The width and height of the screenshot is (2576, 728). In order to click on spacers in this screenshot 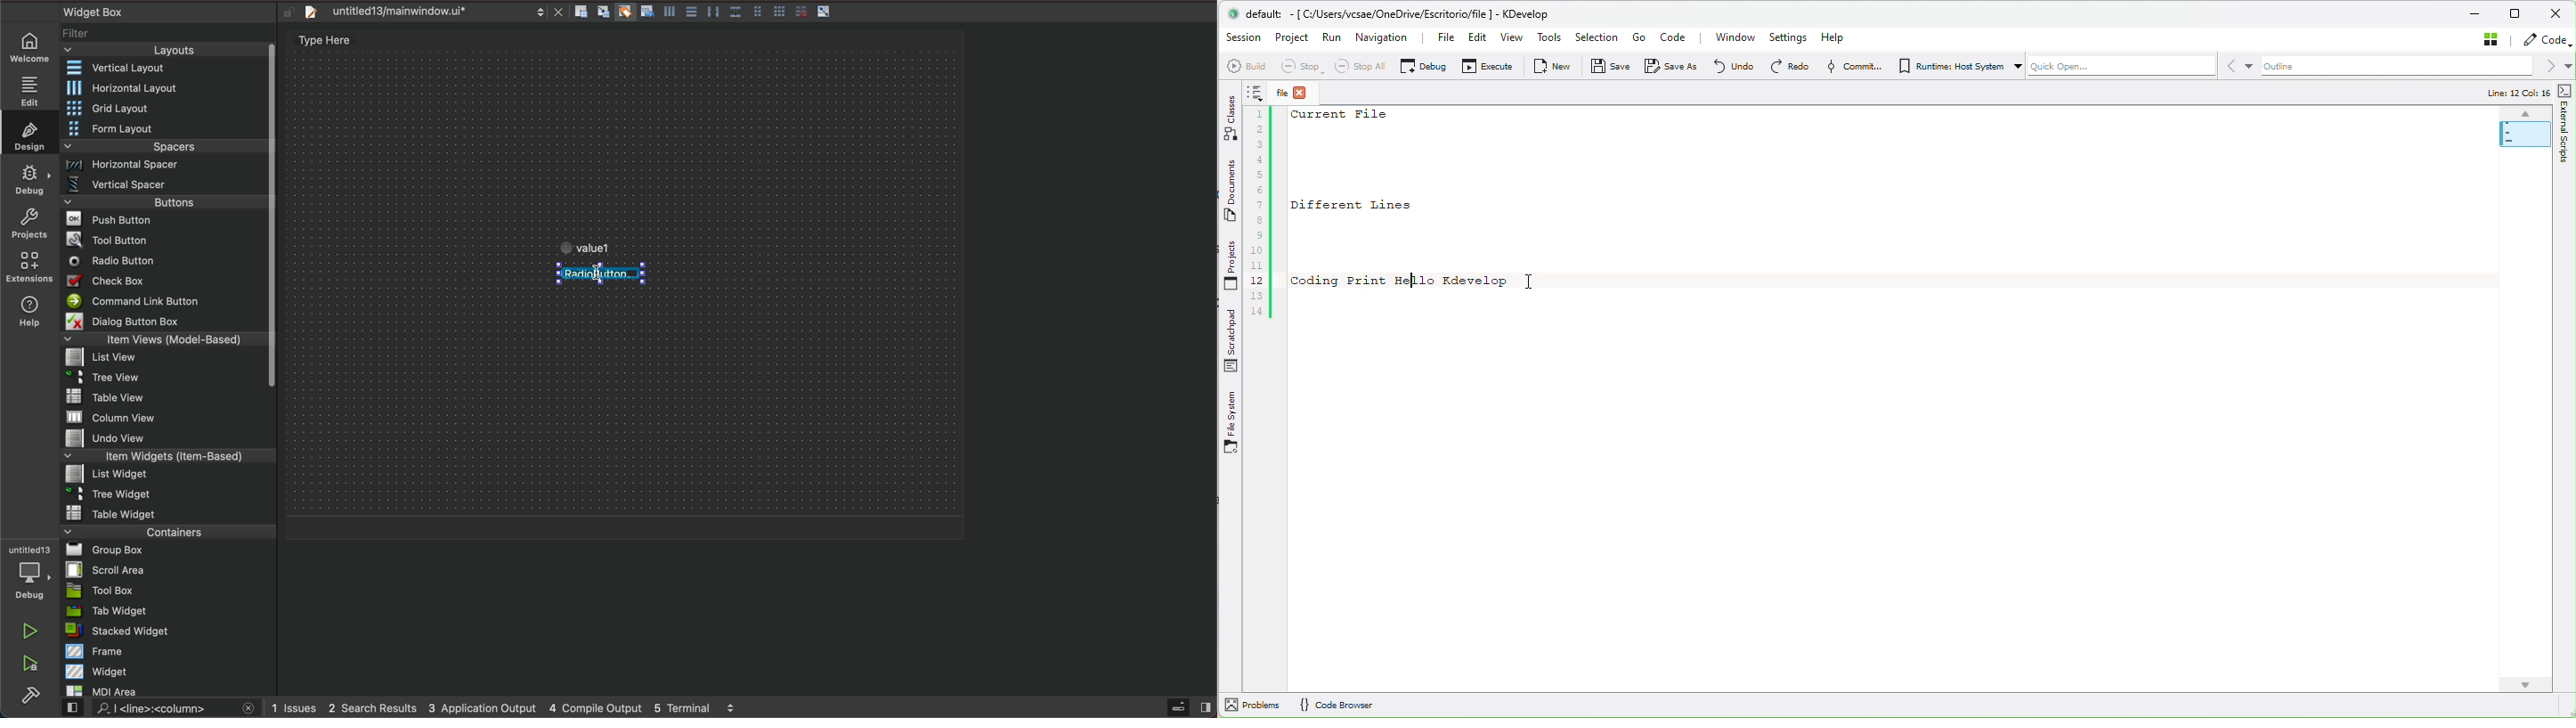, I will do `click(165, 150)`.